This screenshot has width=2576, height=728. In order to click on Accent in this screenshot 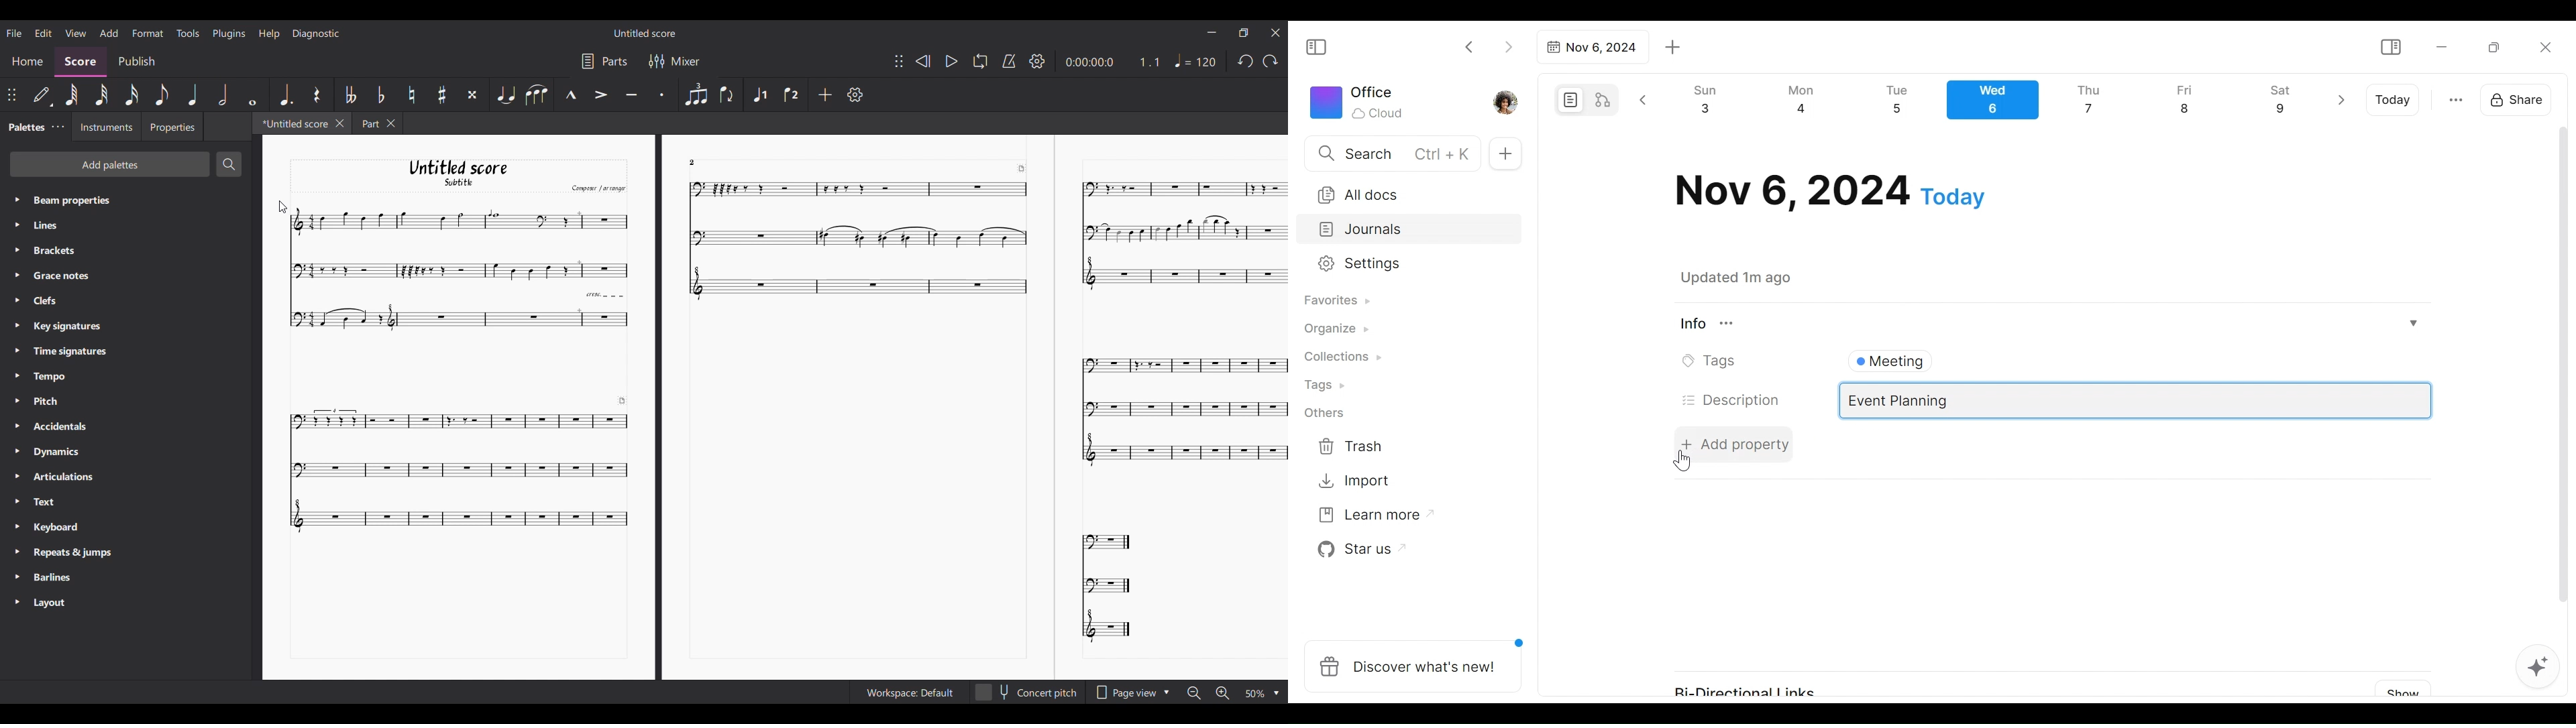, I will do `click(600, 95)`.